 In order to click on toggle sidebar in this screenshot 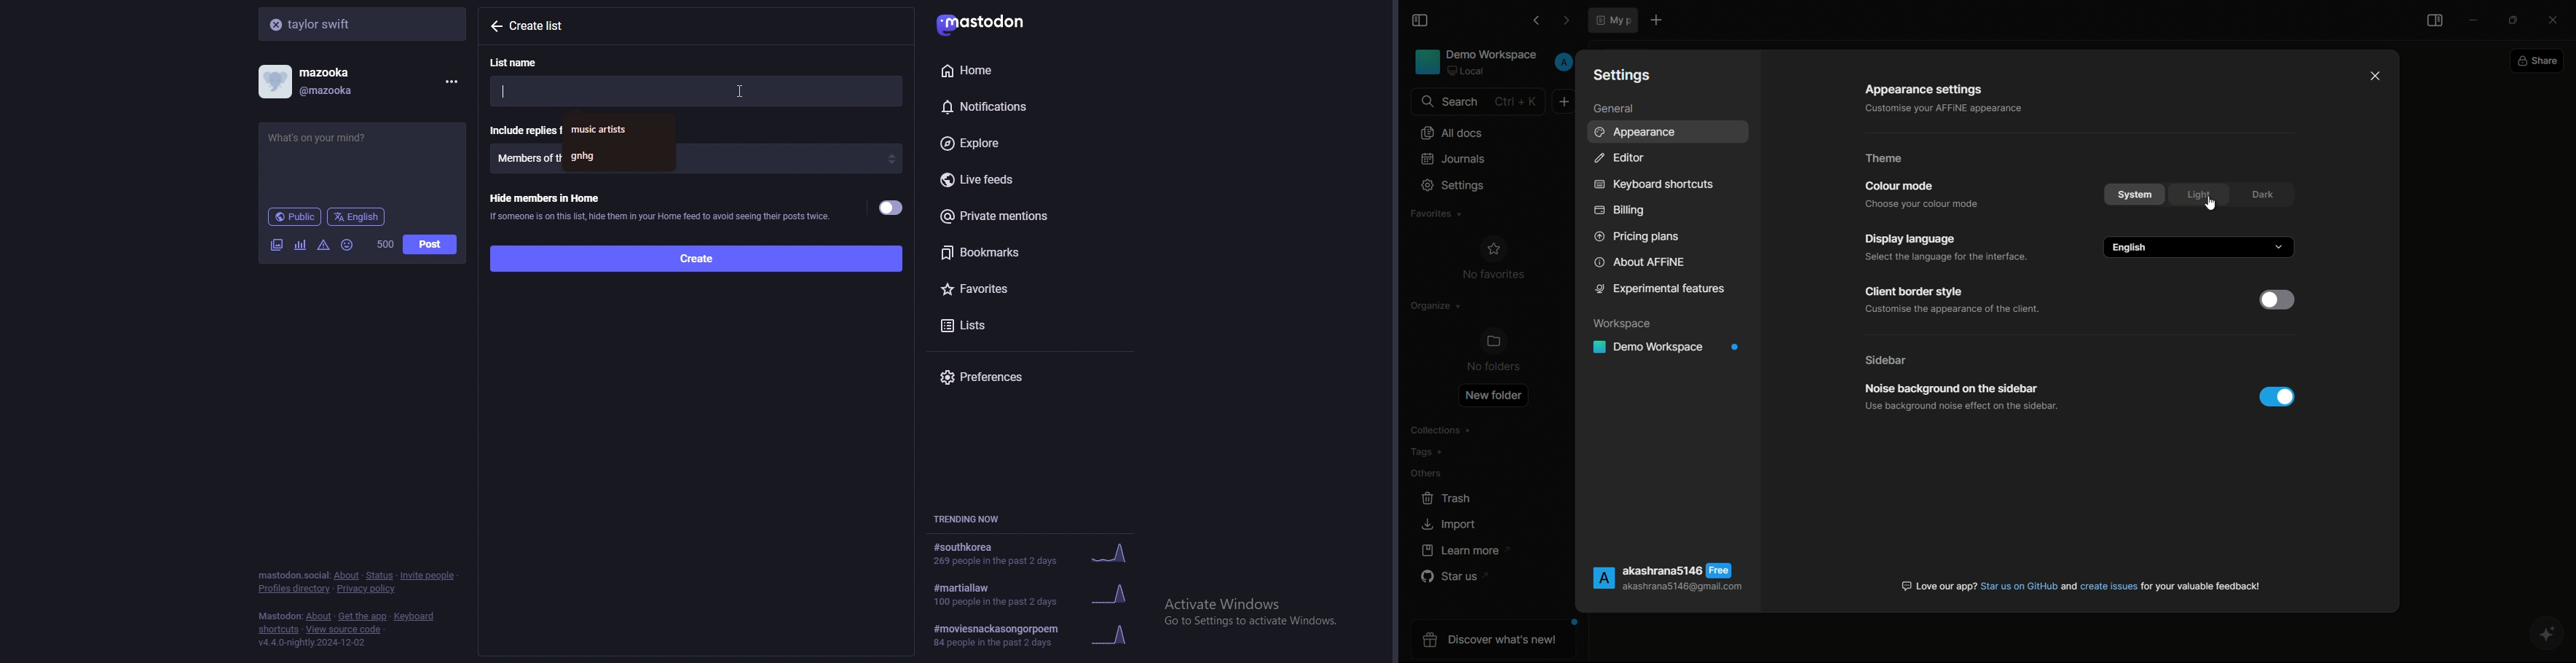, I will do `click(2436, 21)`.